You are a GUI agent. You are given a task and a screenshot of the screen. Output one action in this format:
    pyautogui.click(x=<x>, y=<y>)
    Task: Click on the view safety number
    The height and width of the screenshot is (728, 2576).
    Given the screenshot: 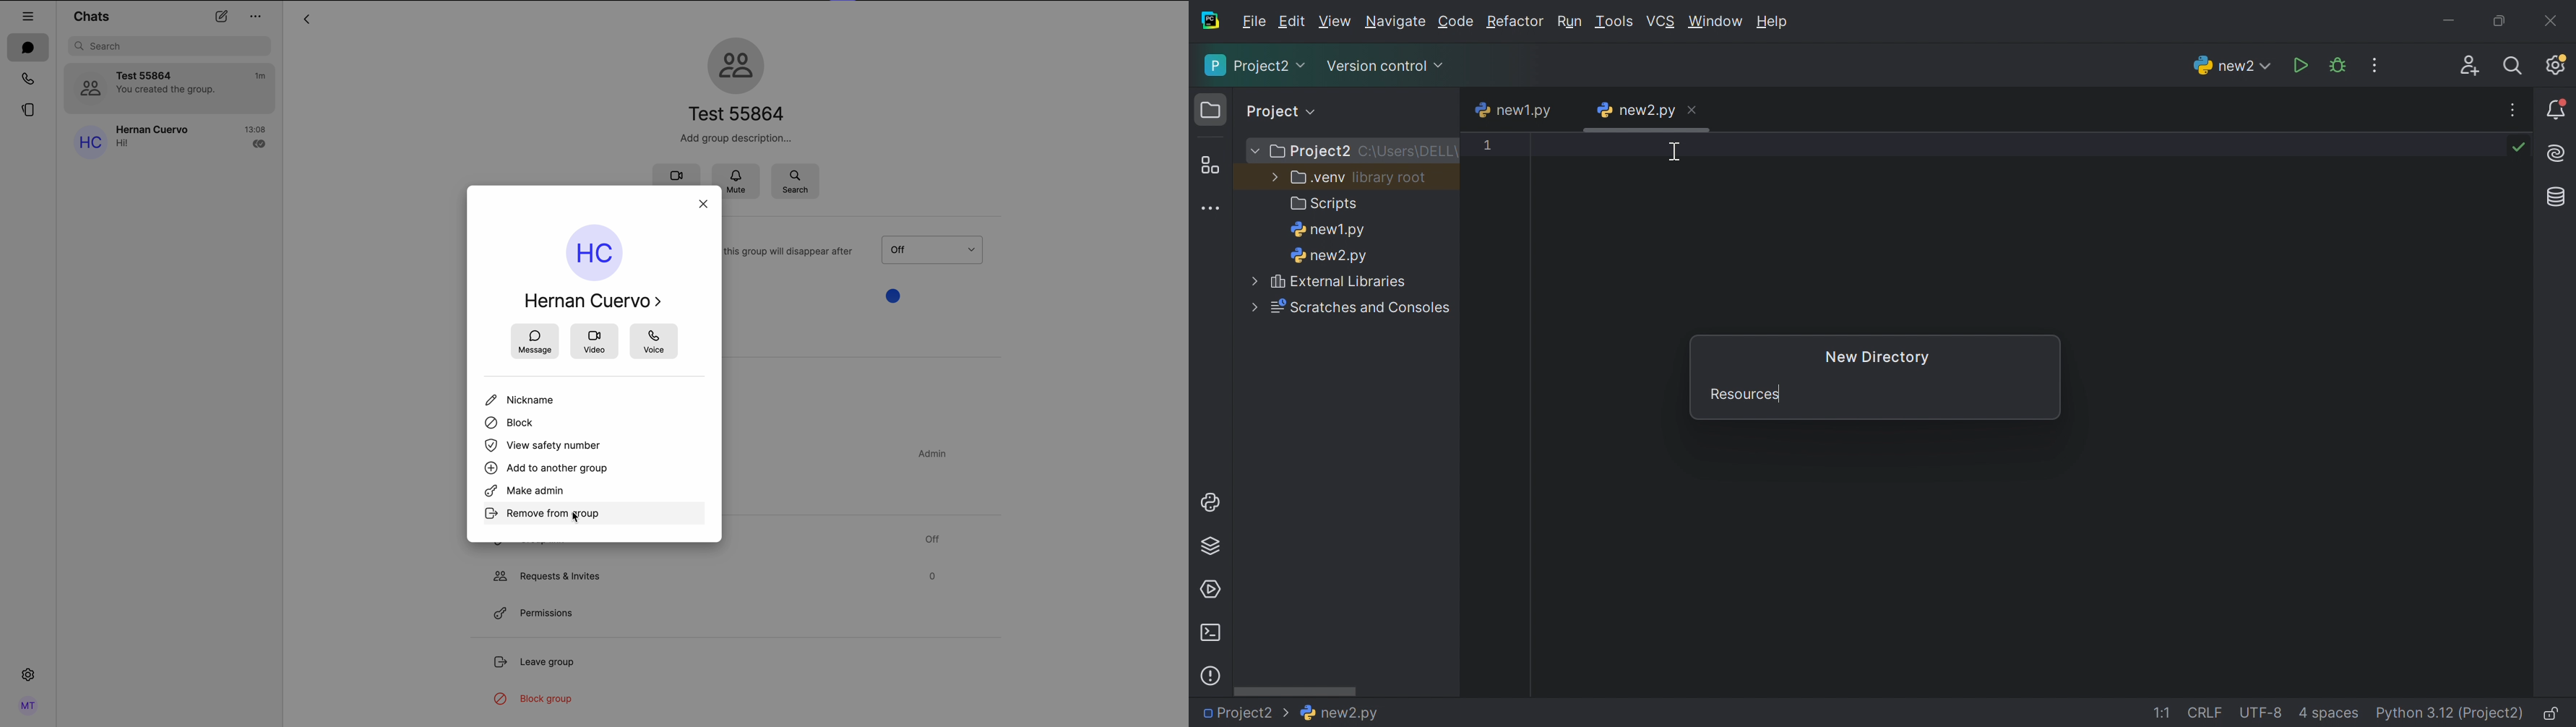 What is the action you would take?
    pyautogui.click(x=547, y=446)
    